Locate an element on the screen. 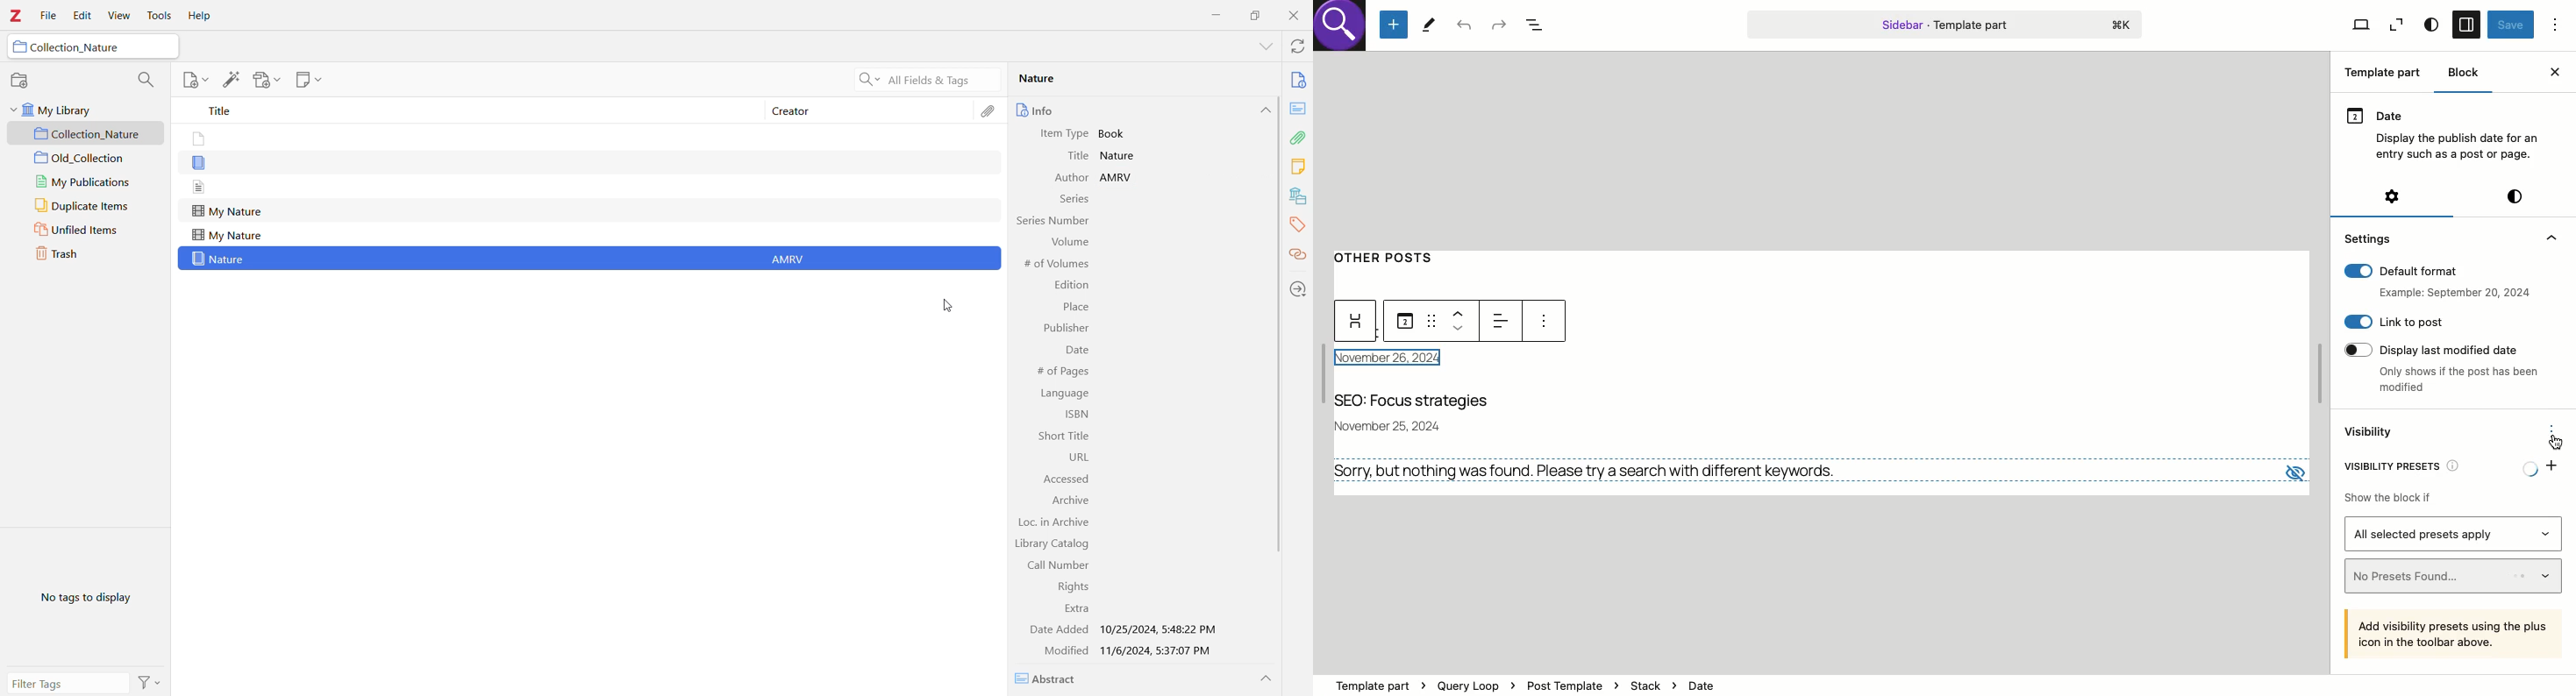 This screenshot has height=700, width=2576. Date is located at coordinates (1399, 359).